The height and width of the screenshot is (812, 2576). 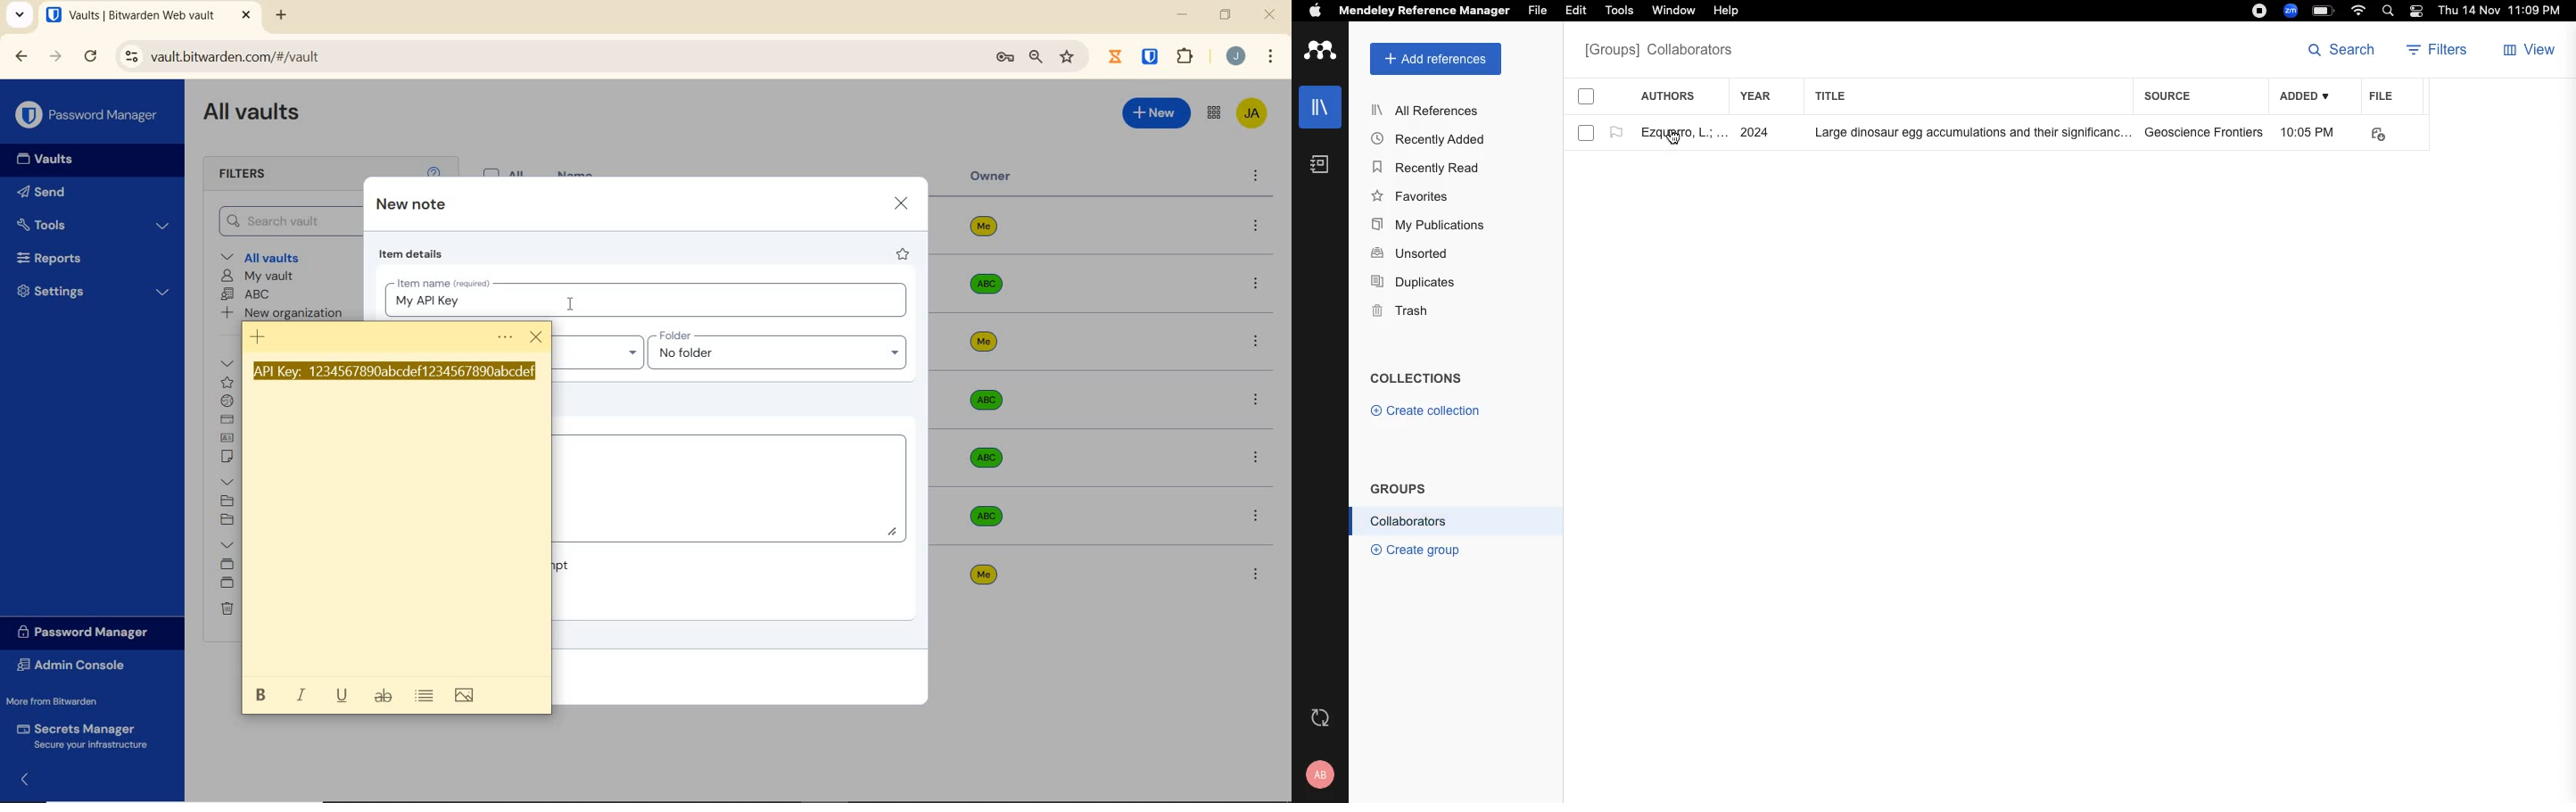 What do you see at coordinates (2394, 97) in the screenshot?
I see `file` at bounding box center [2394, 97].